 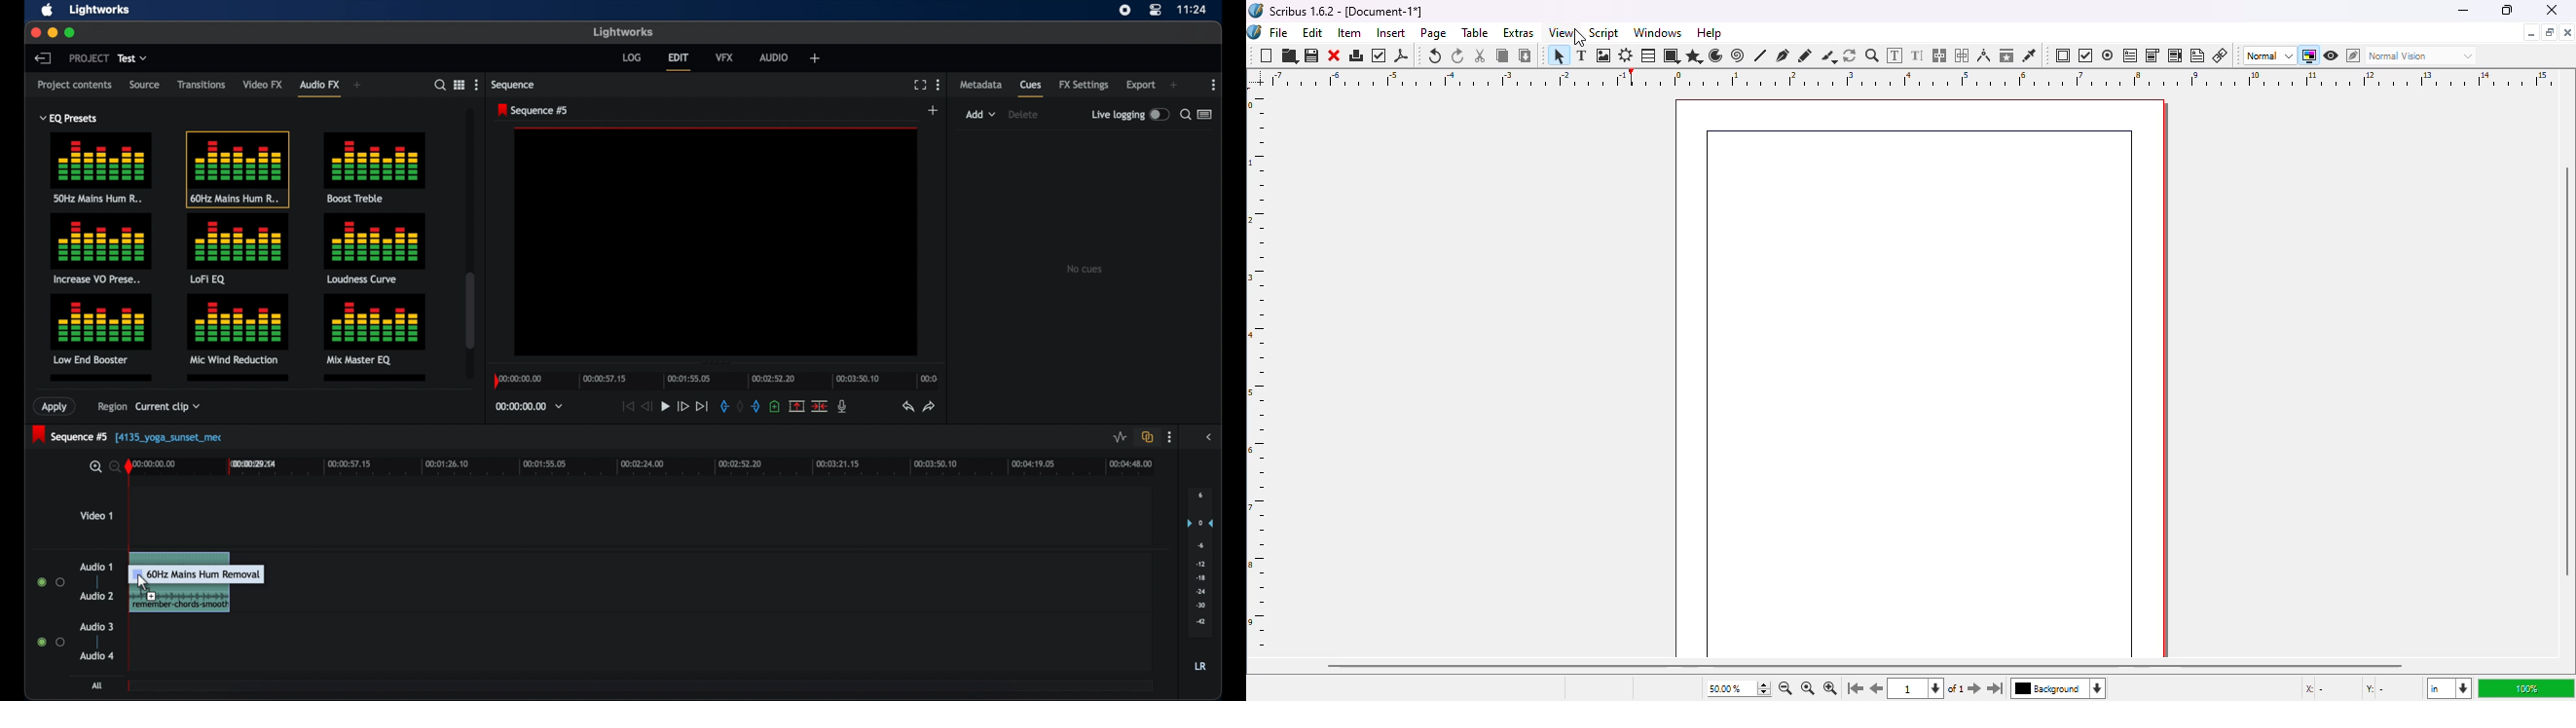 What do you see at coordinates (1940, 55) in the screenshot?
I see `link text frames` at bounding box center [1940, 55].